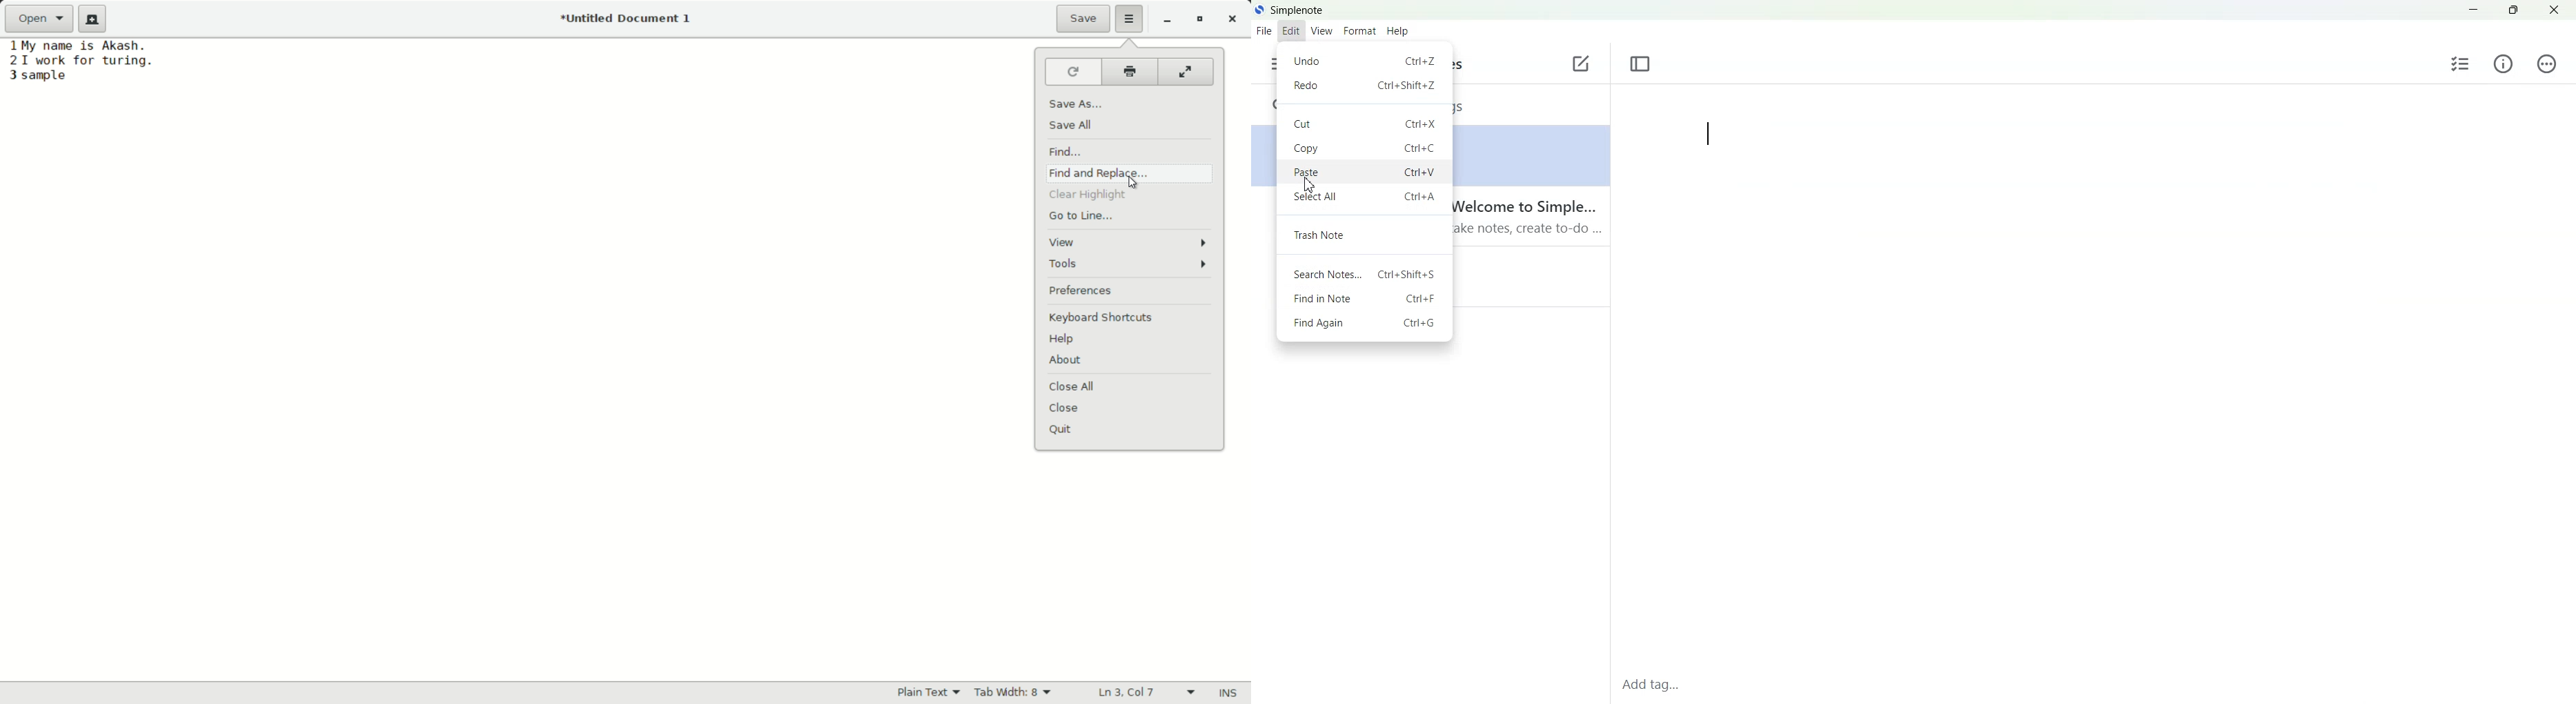 The width and height of the screenshot is (2576, 728). I want to click on find and replace, so click(1098, 173).